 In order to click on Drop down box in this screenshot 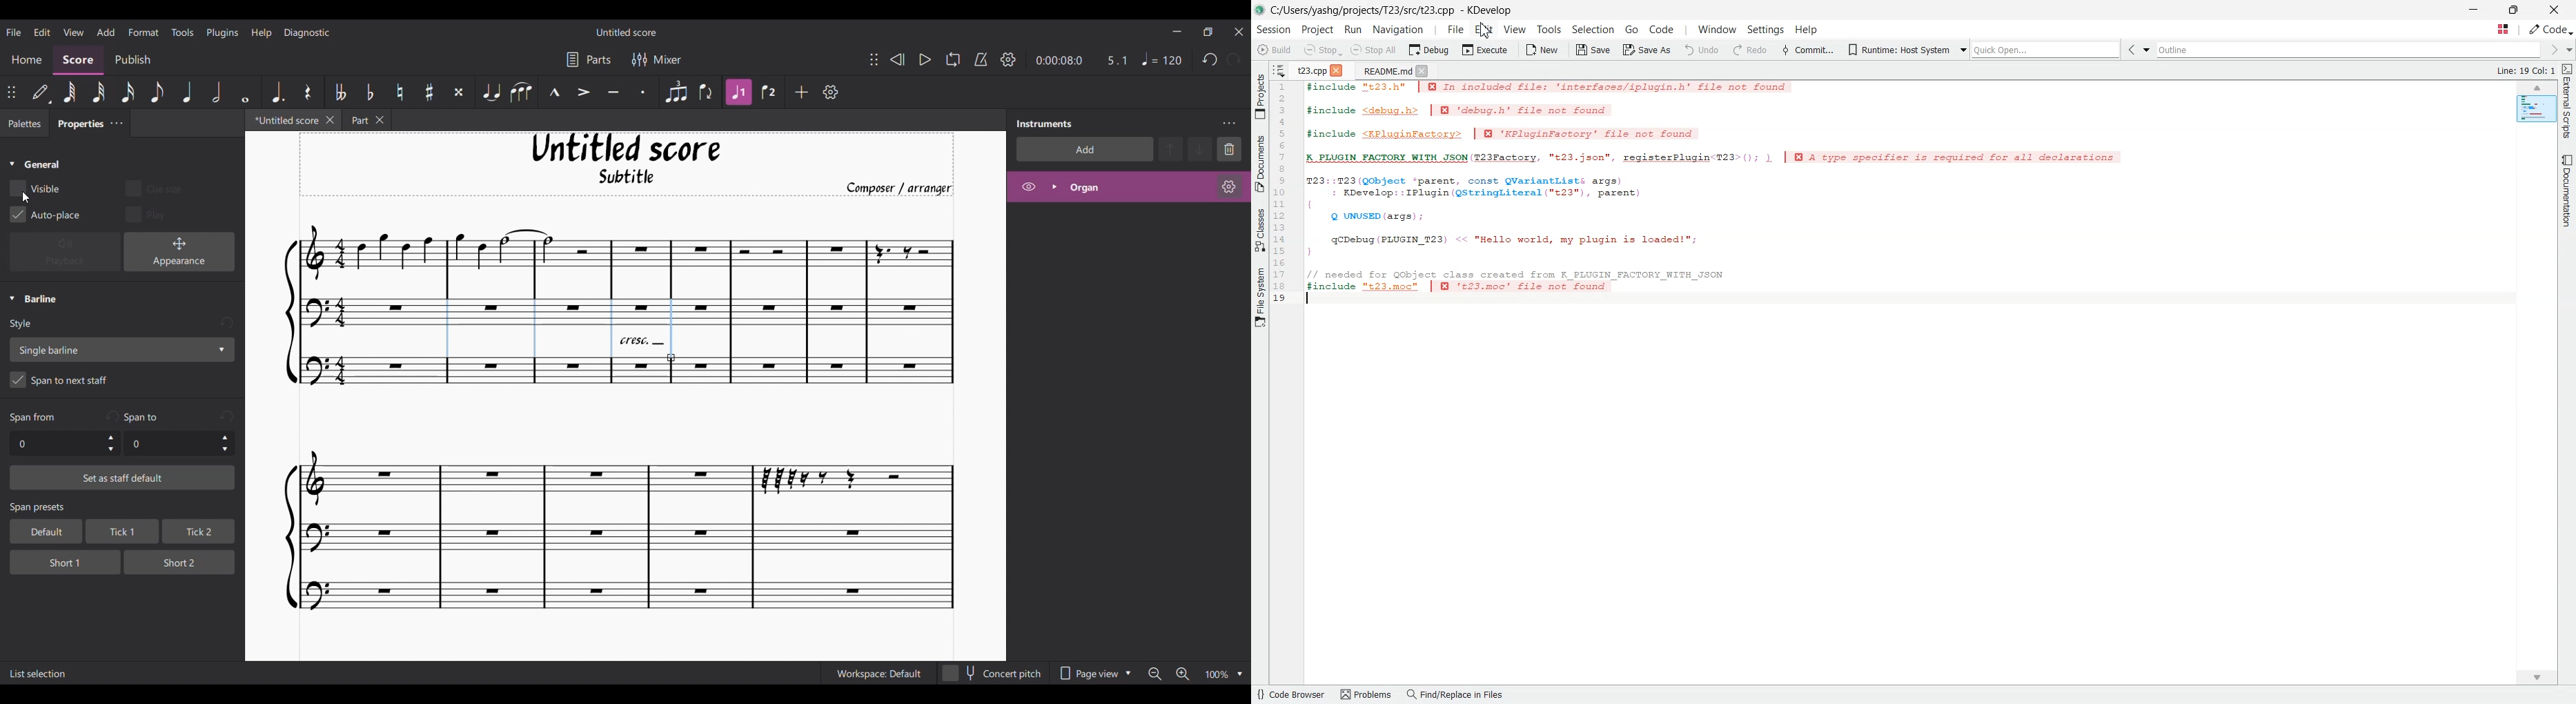, I will do `click(1960, 48)`.